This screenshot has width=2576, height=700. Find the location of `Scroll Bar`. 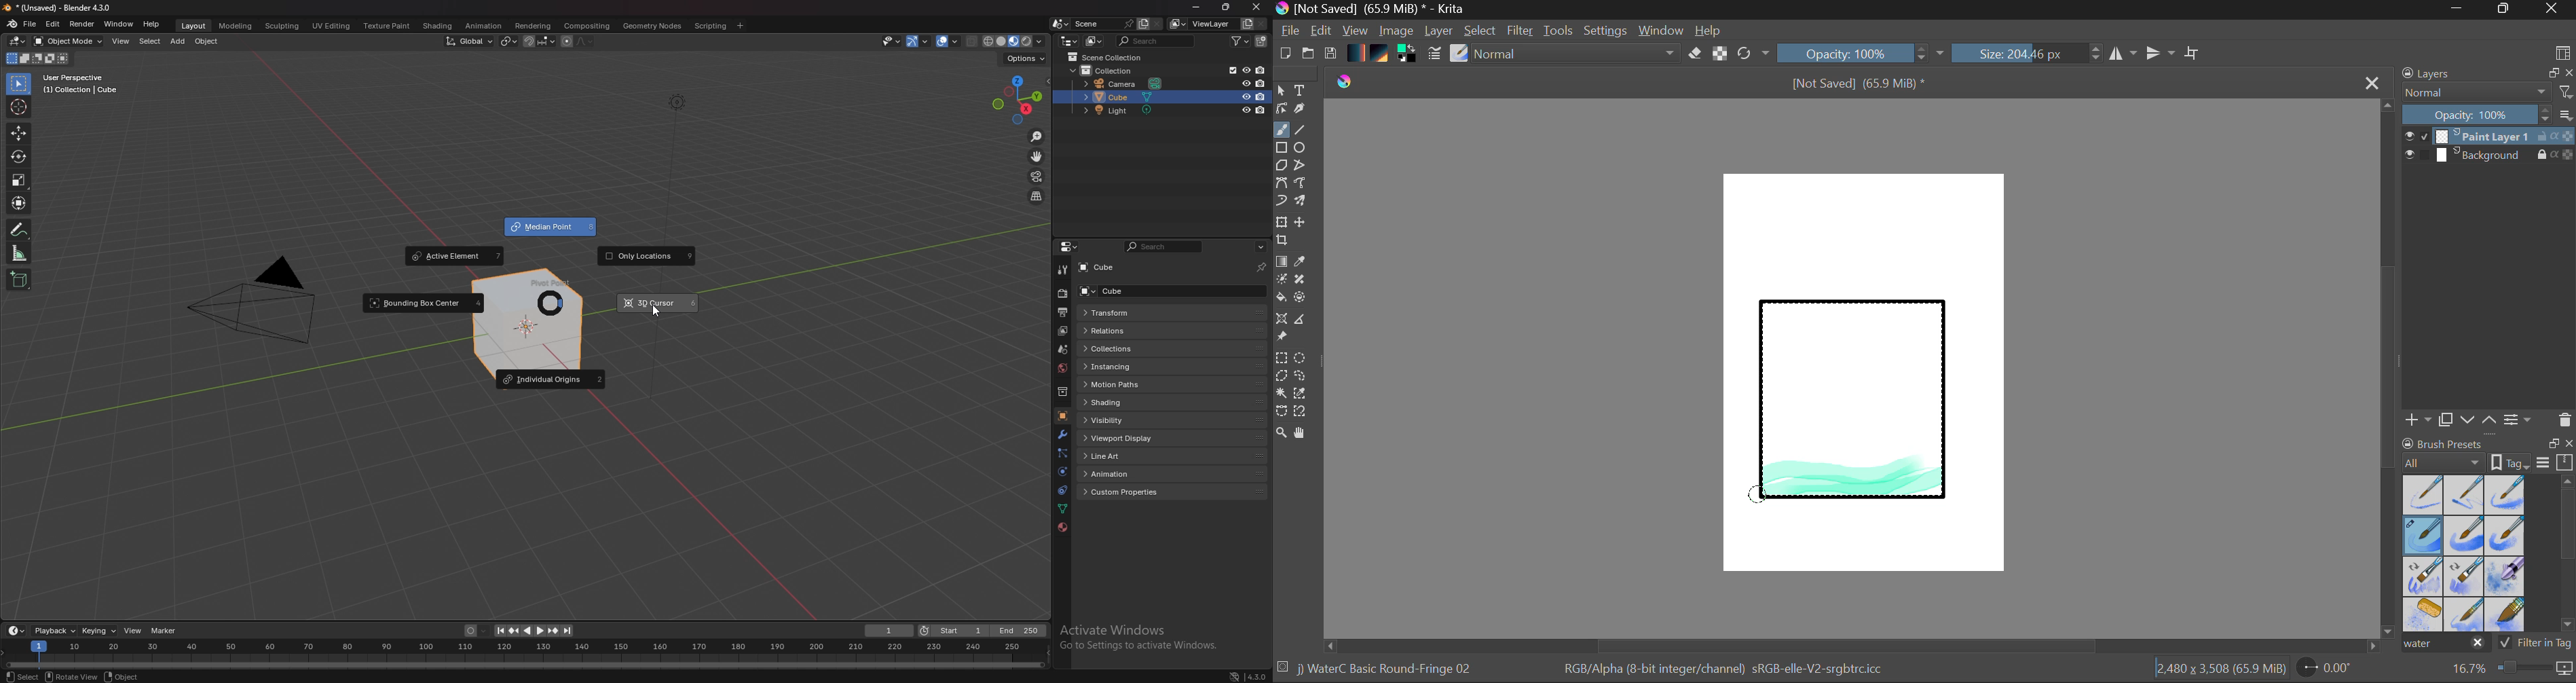

Scroll Bar is located at coordinates (2389, 370).